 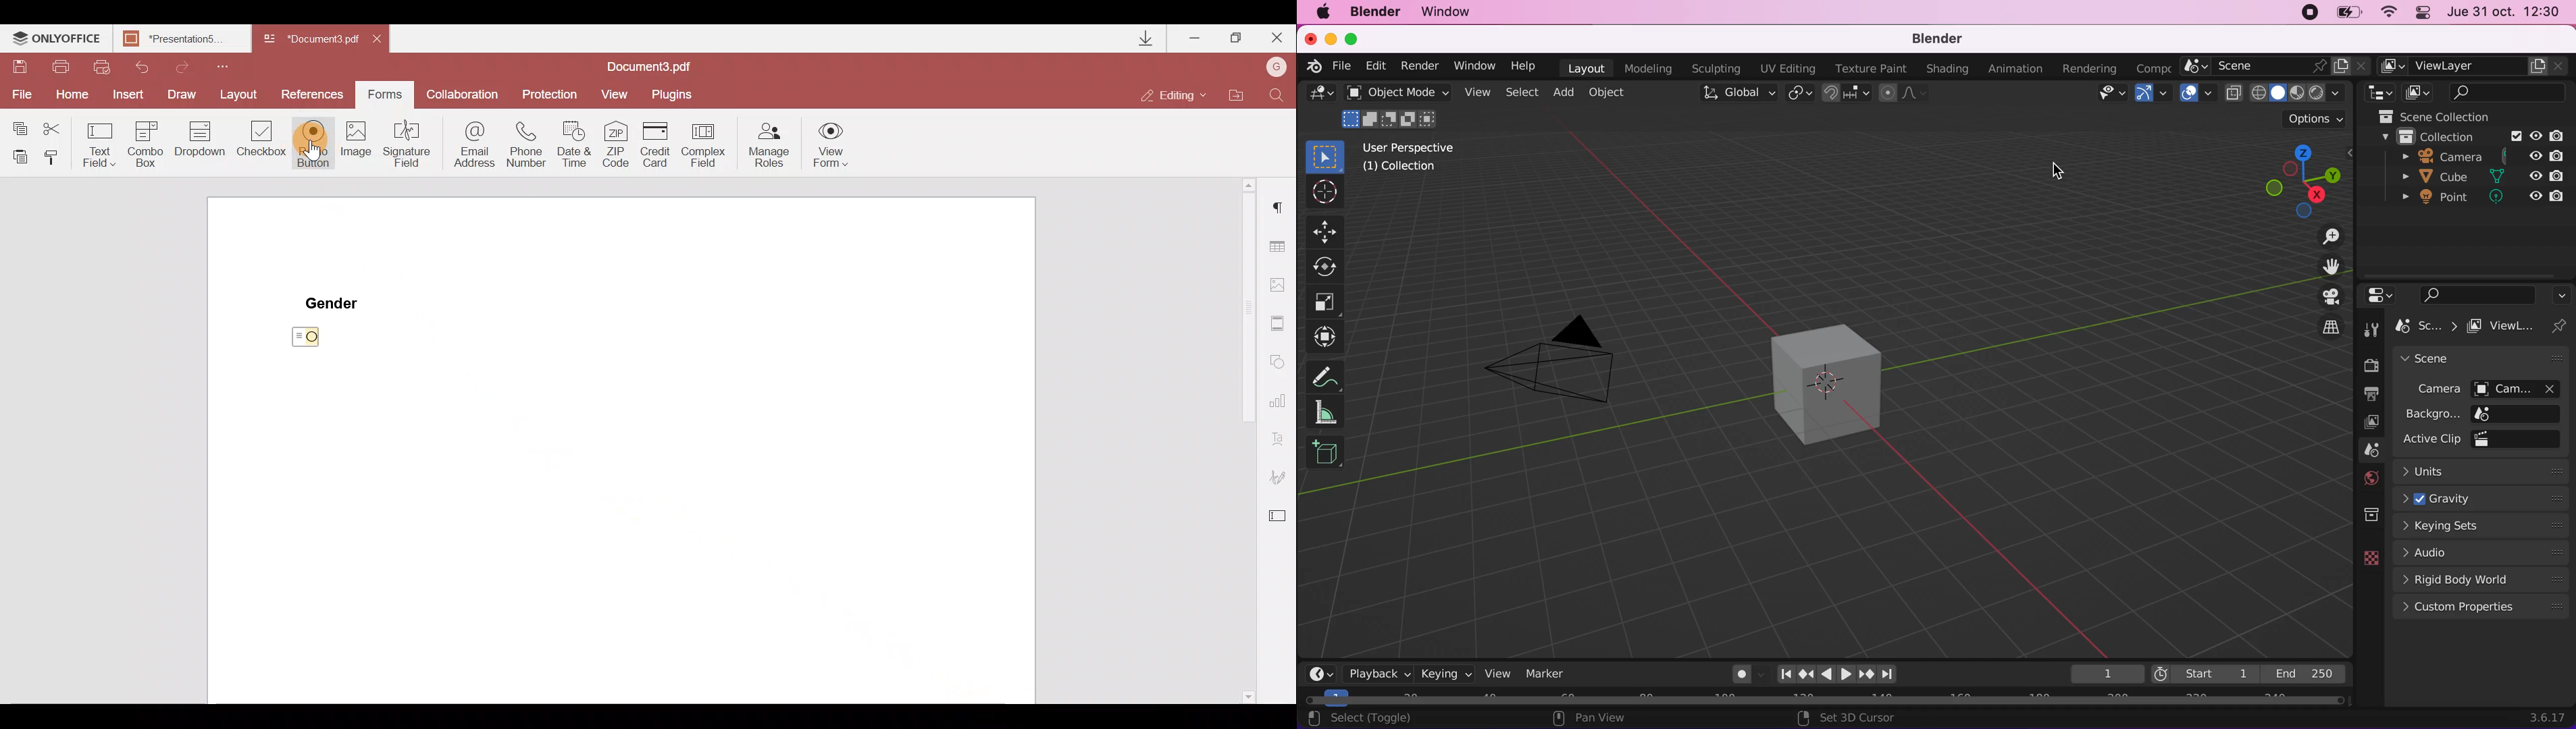 What do you see at coordinates (231, 65) in the screenshot?
I see `Customize quick access toolbar` at bounding box center [231, 65].